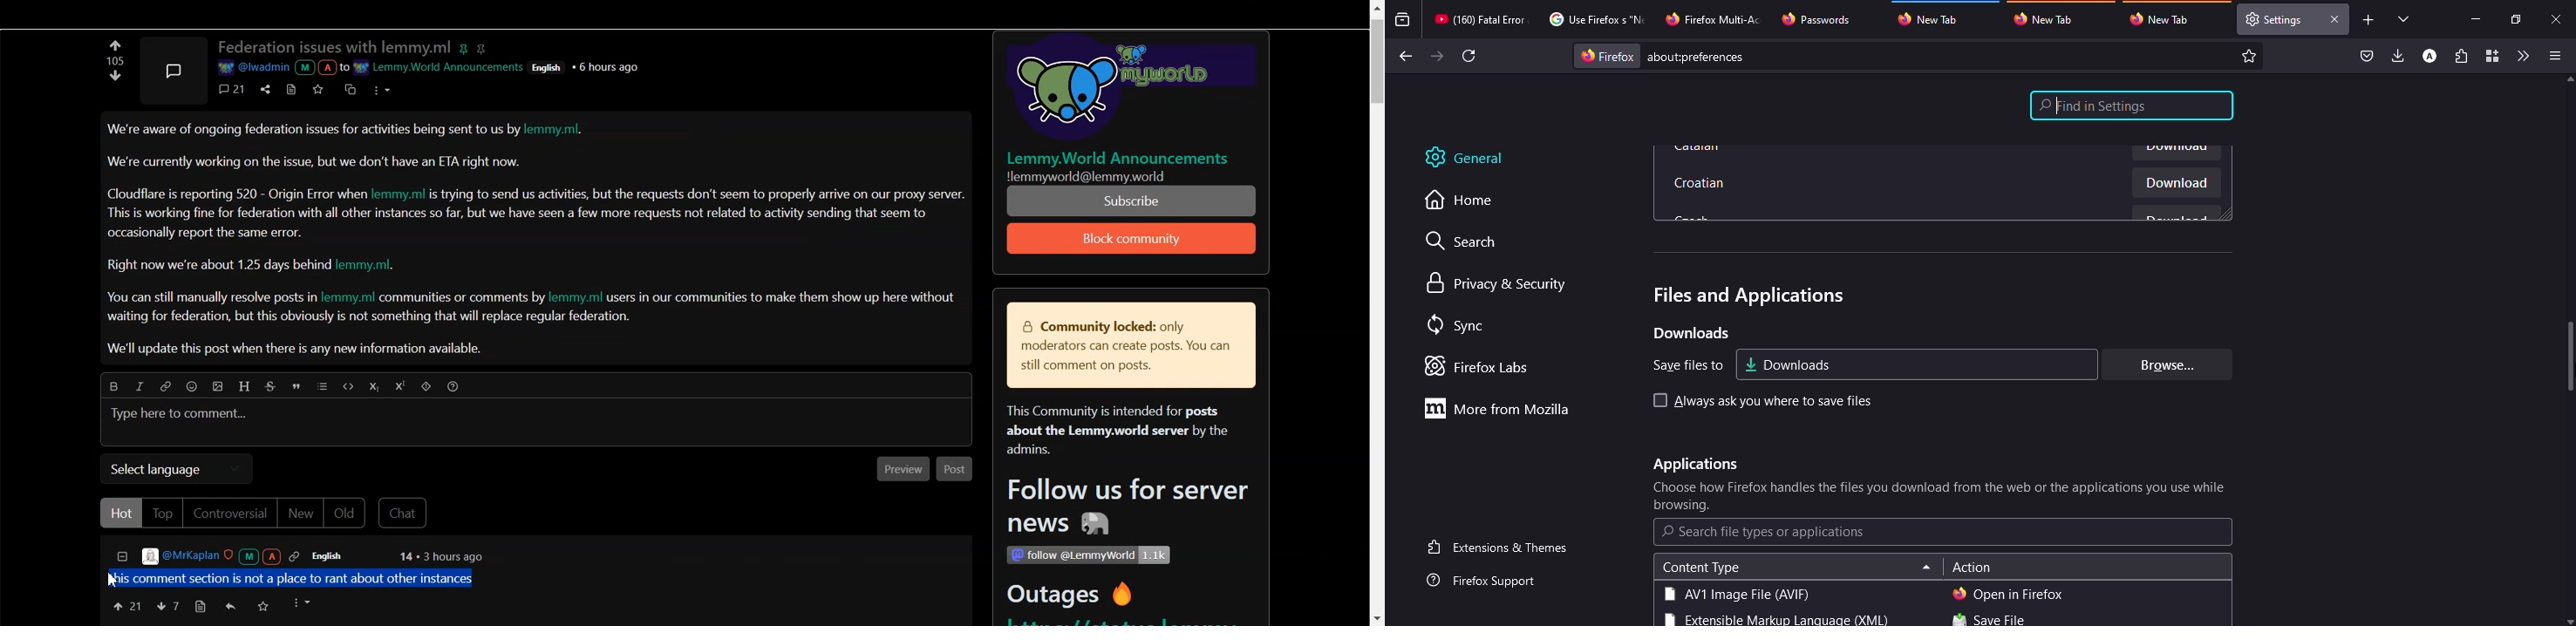  What do you see at coordinates (441, 65) in the screenshot?
I see `wr Lemmy.World Announcement:` at bounding box center [441, 65].